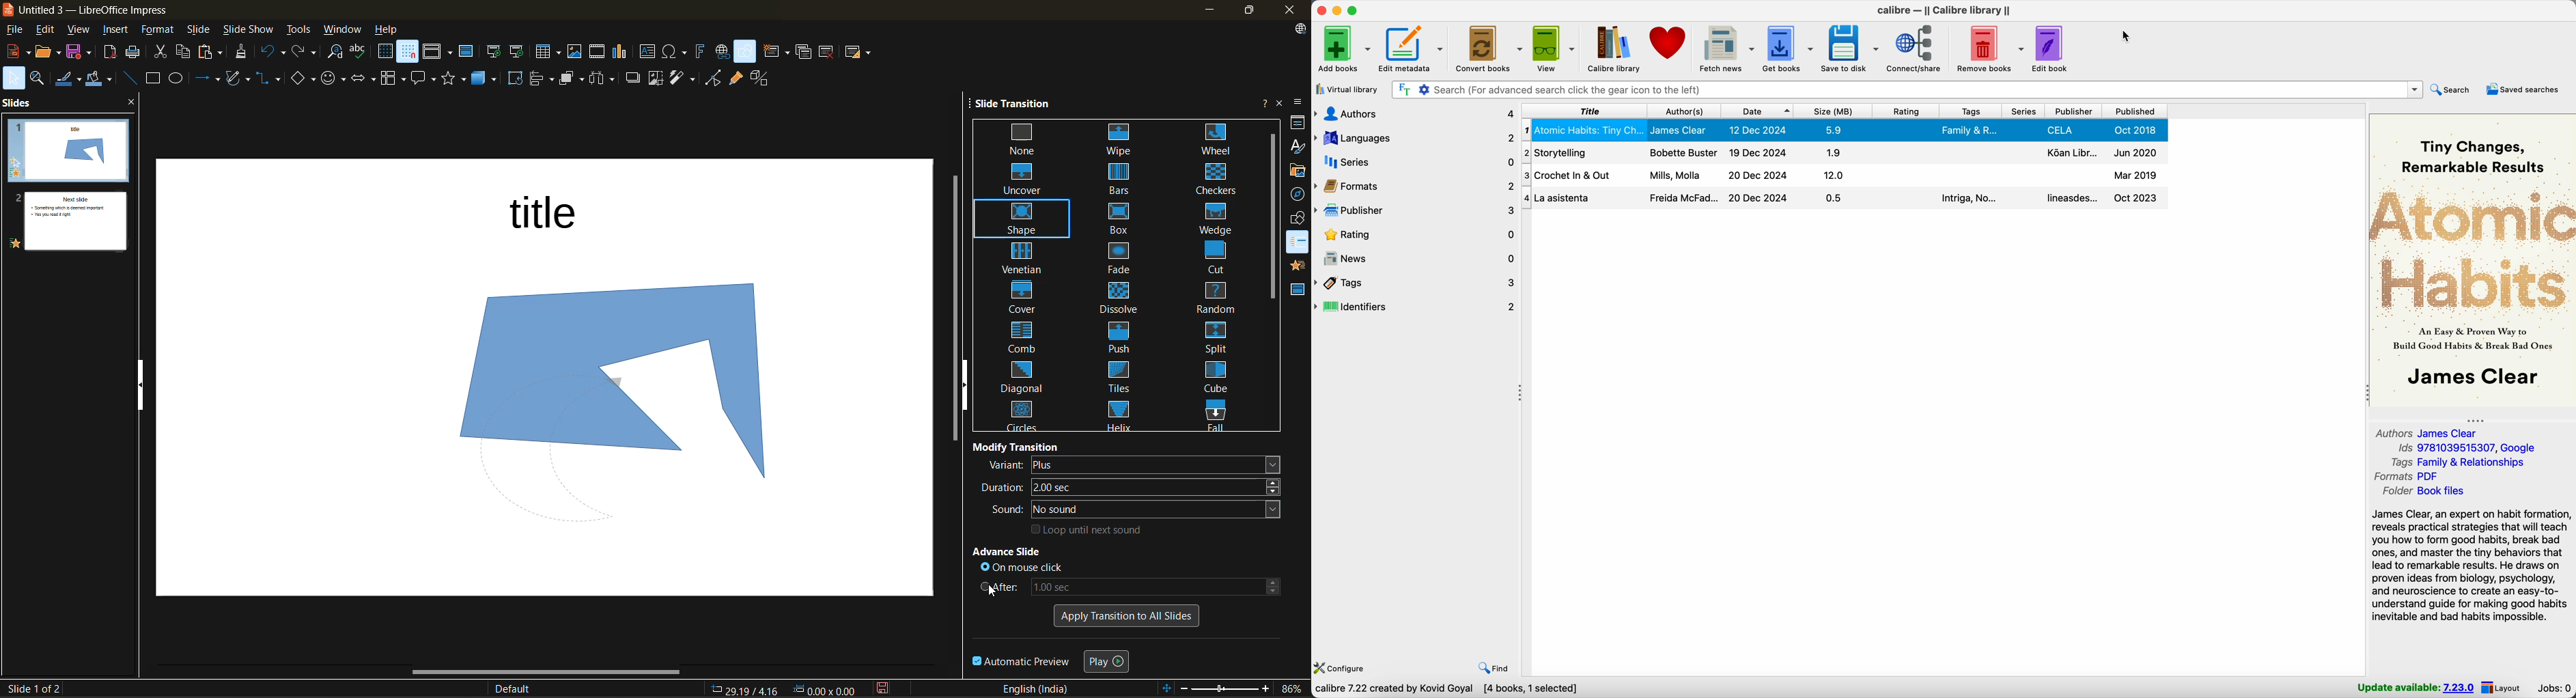 This screenshot has height=700, width=2576. Describe the element at coordinates (1299, 221) in the screenshot. I see `shapes` at that location.